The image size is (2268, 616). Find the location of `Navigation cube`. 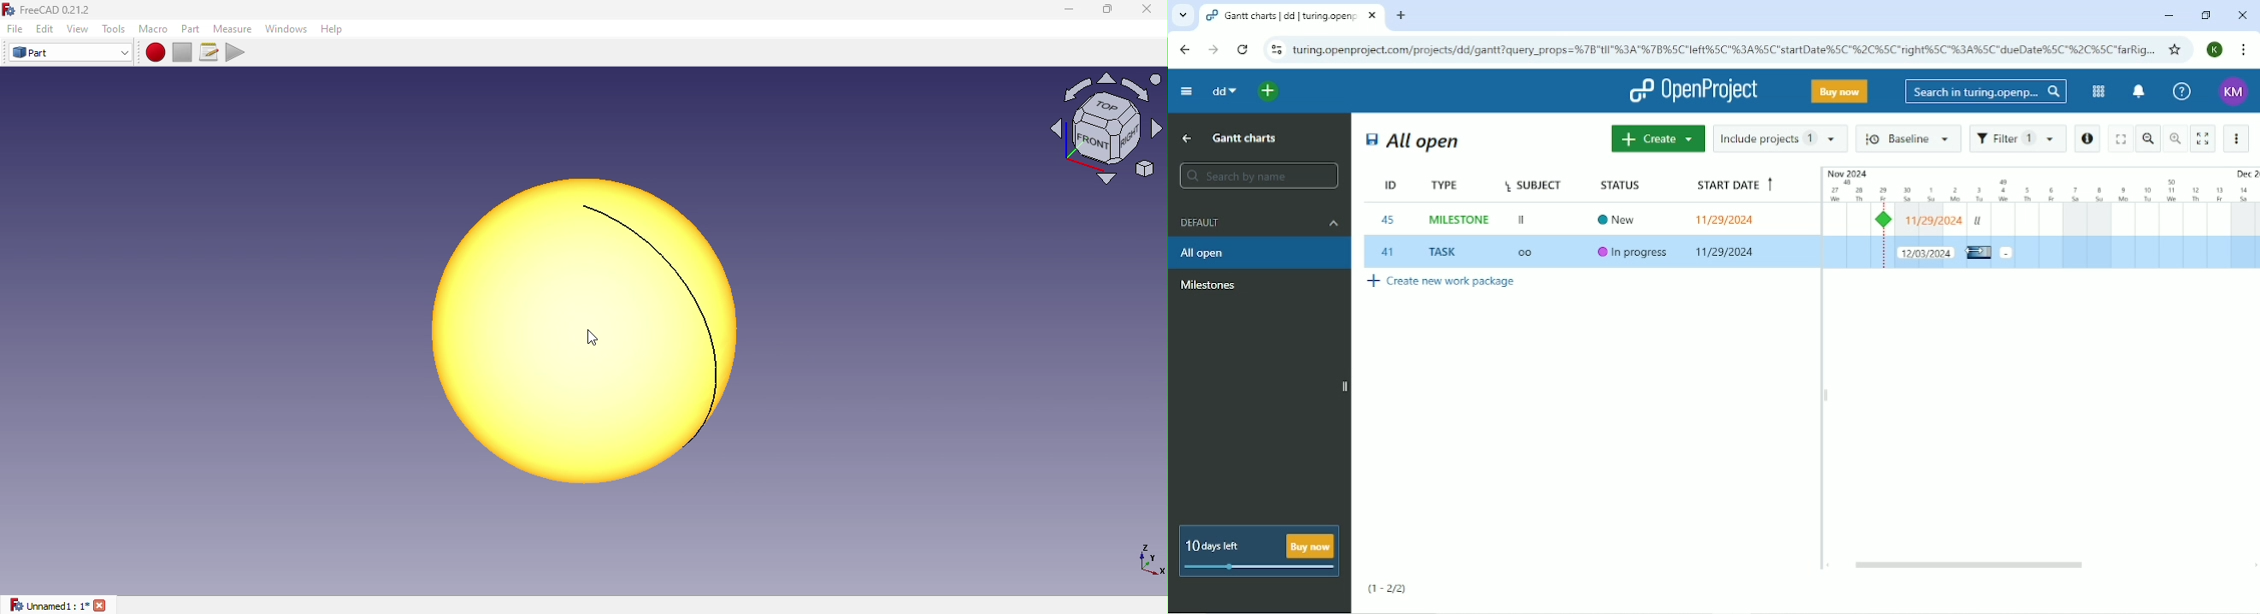

Navigation cube is located at coordinates (1106, 135).